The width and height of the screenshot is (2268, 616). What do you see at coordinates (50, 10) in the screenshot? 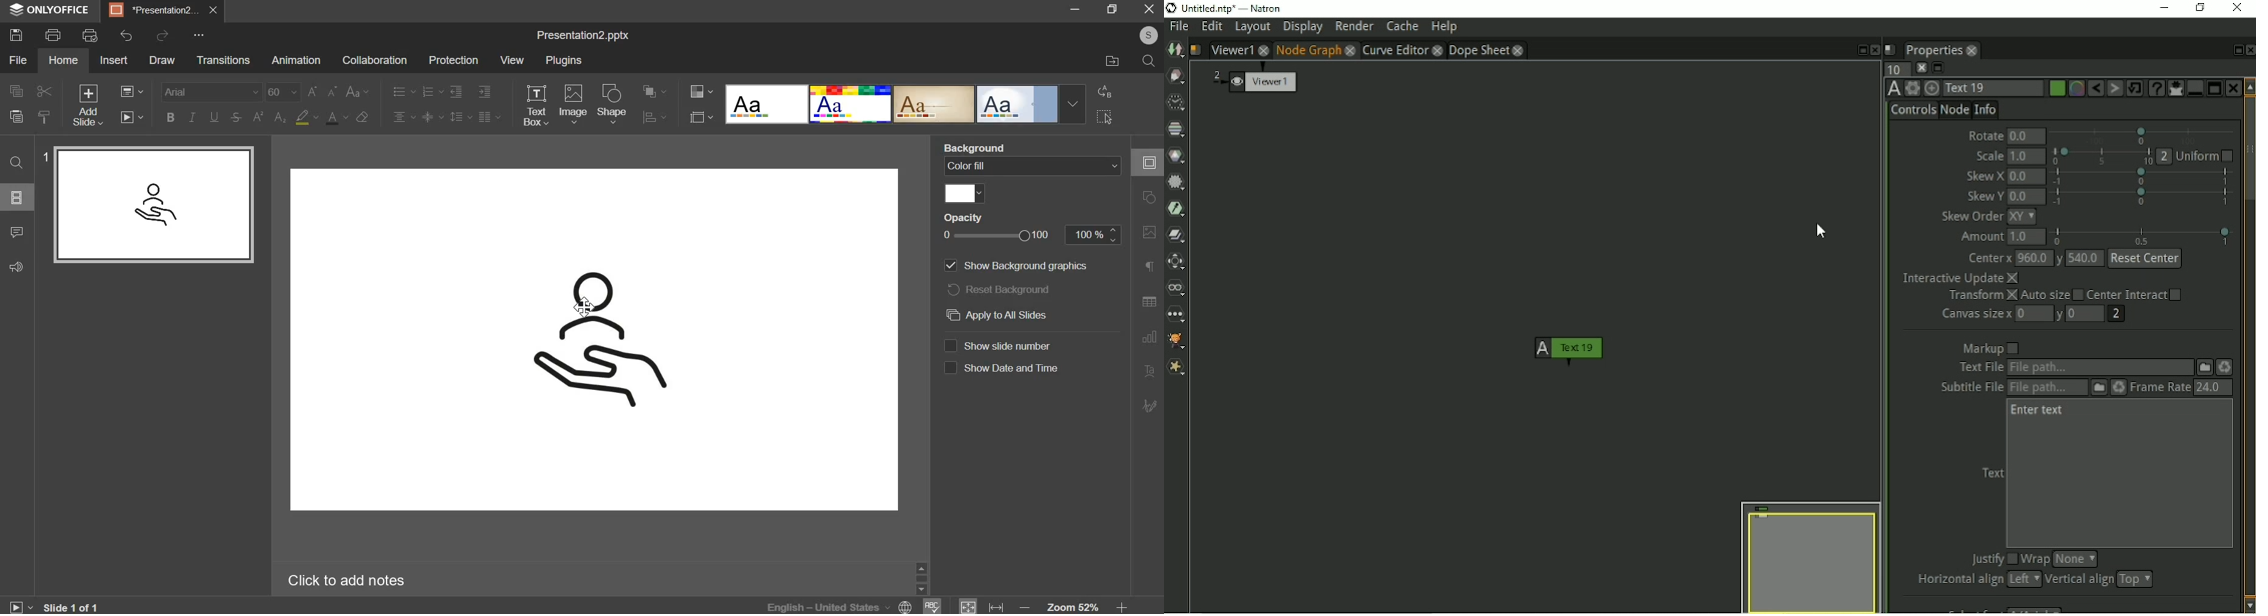
I see `ONLYOFFICE` at bounding box center [50, 10].